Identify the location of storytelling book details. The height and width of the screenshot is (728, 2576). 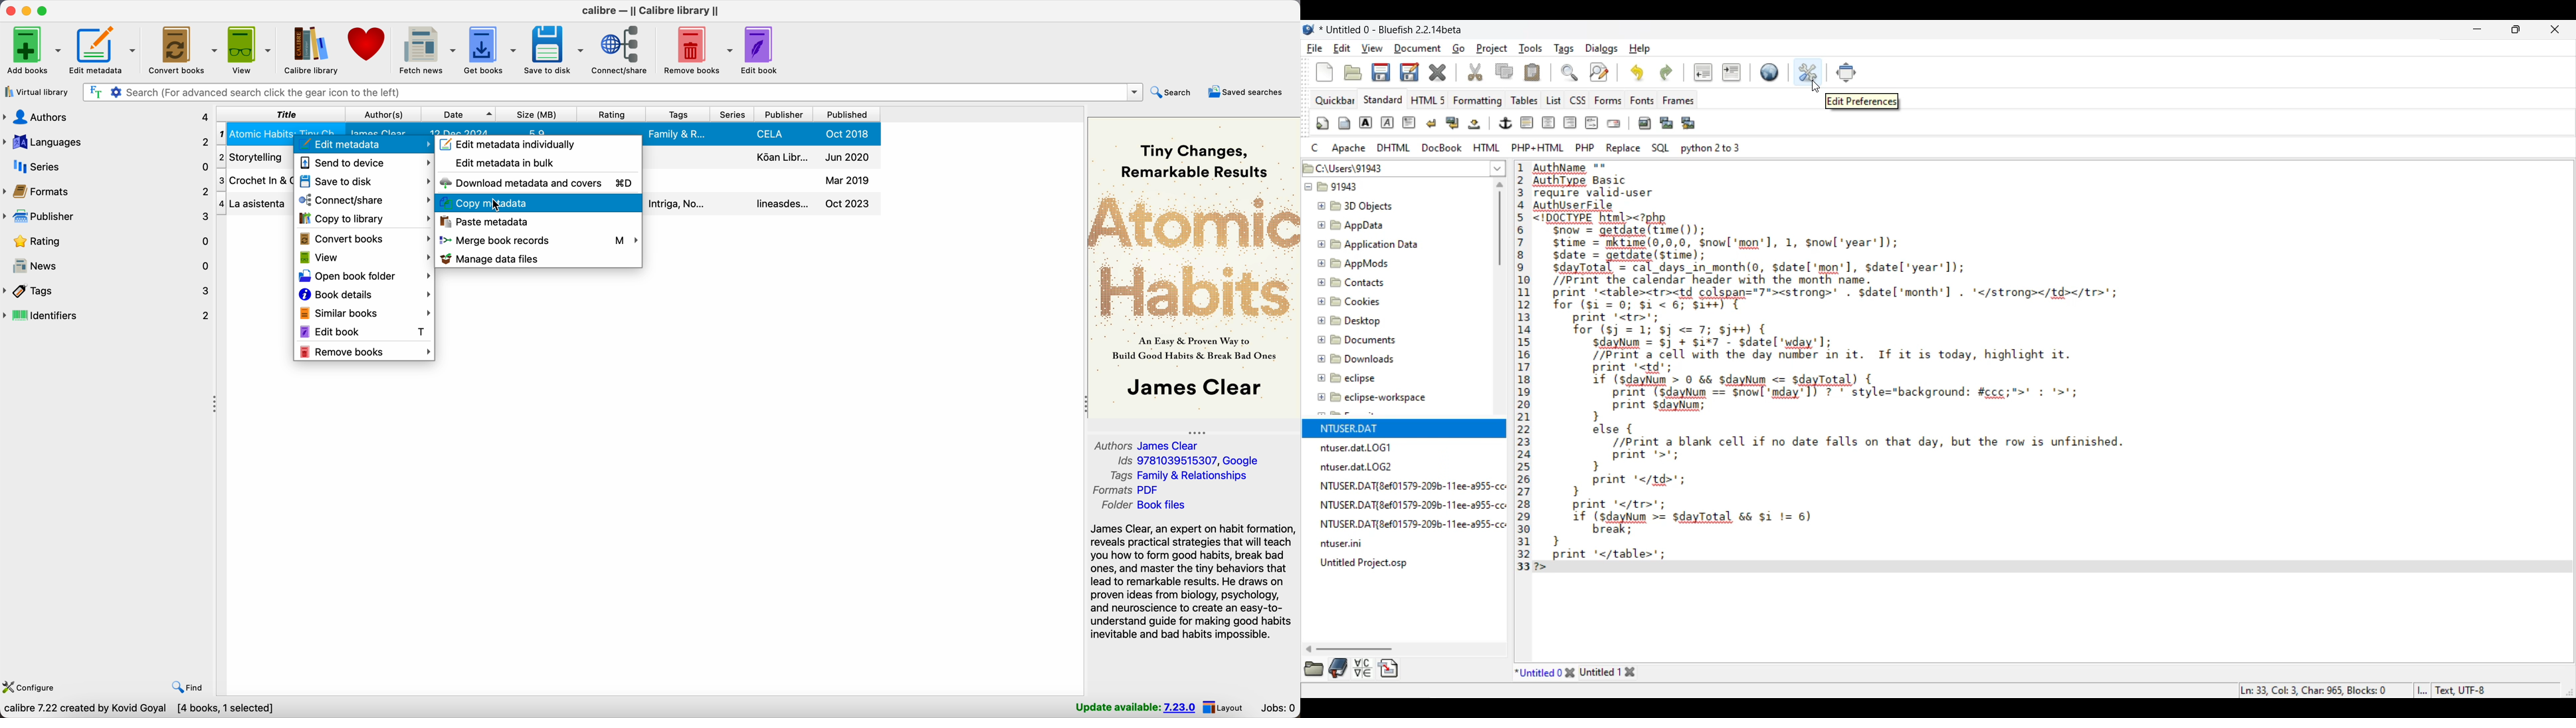
(764, 158).